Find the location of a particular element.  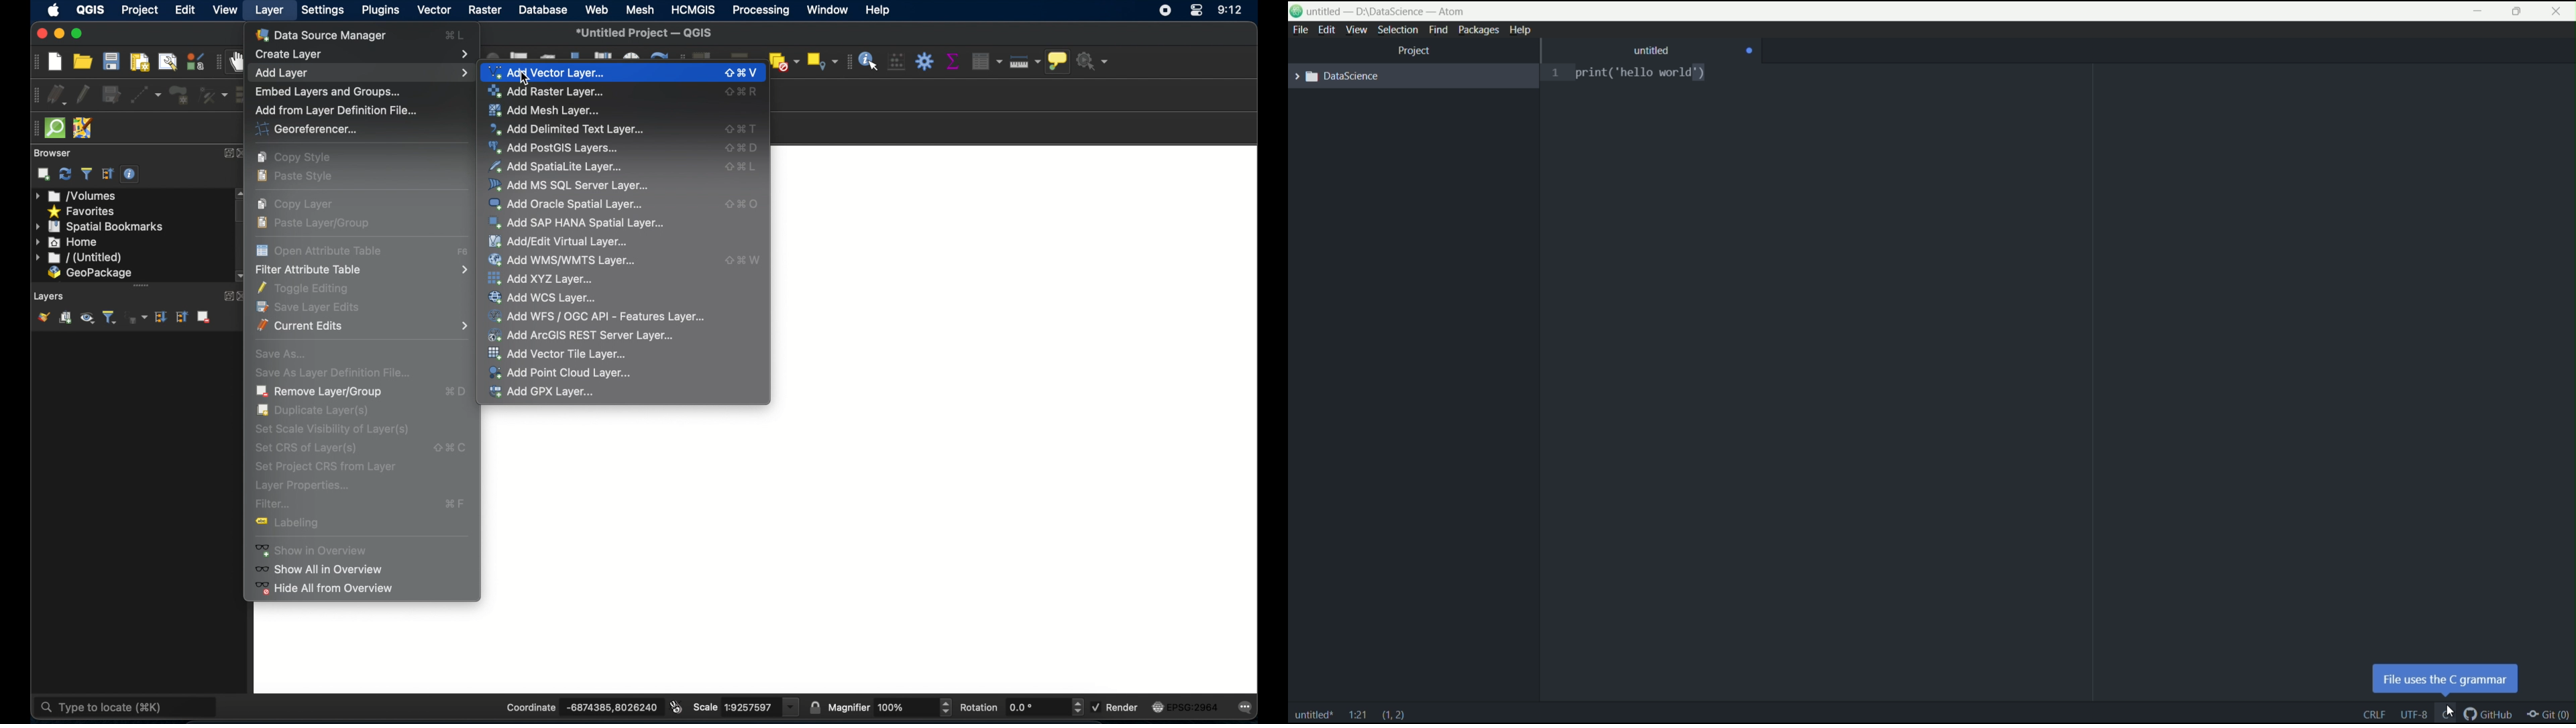

Add Point Cloud Layer... is located at coordinates (561, 373).